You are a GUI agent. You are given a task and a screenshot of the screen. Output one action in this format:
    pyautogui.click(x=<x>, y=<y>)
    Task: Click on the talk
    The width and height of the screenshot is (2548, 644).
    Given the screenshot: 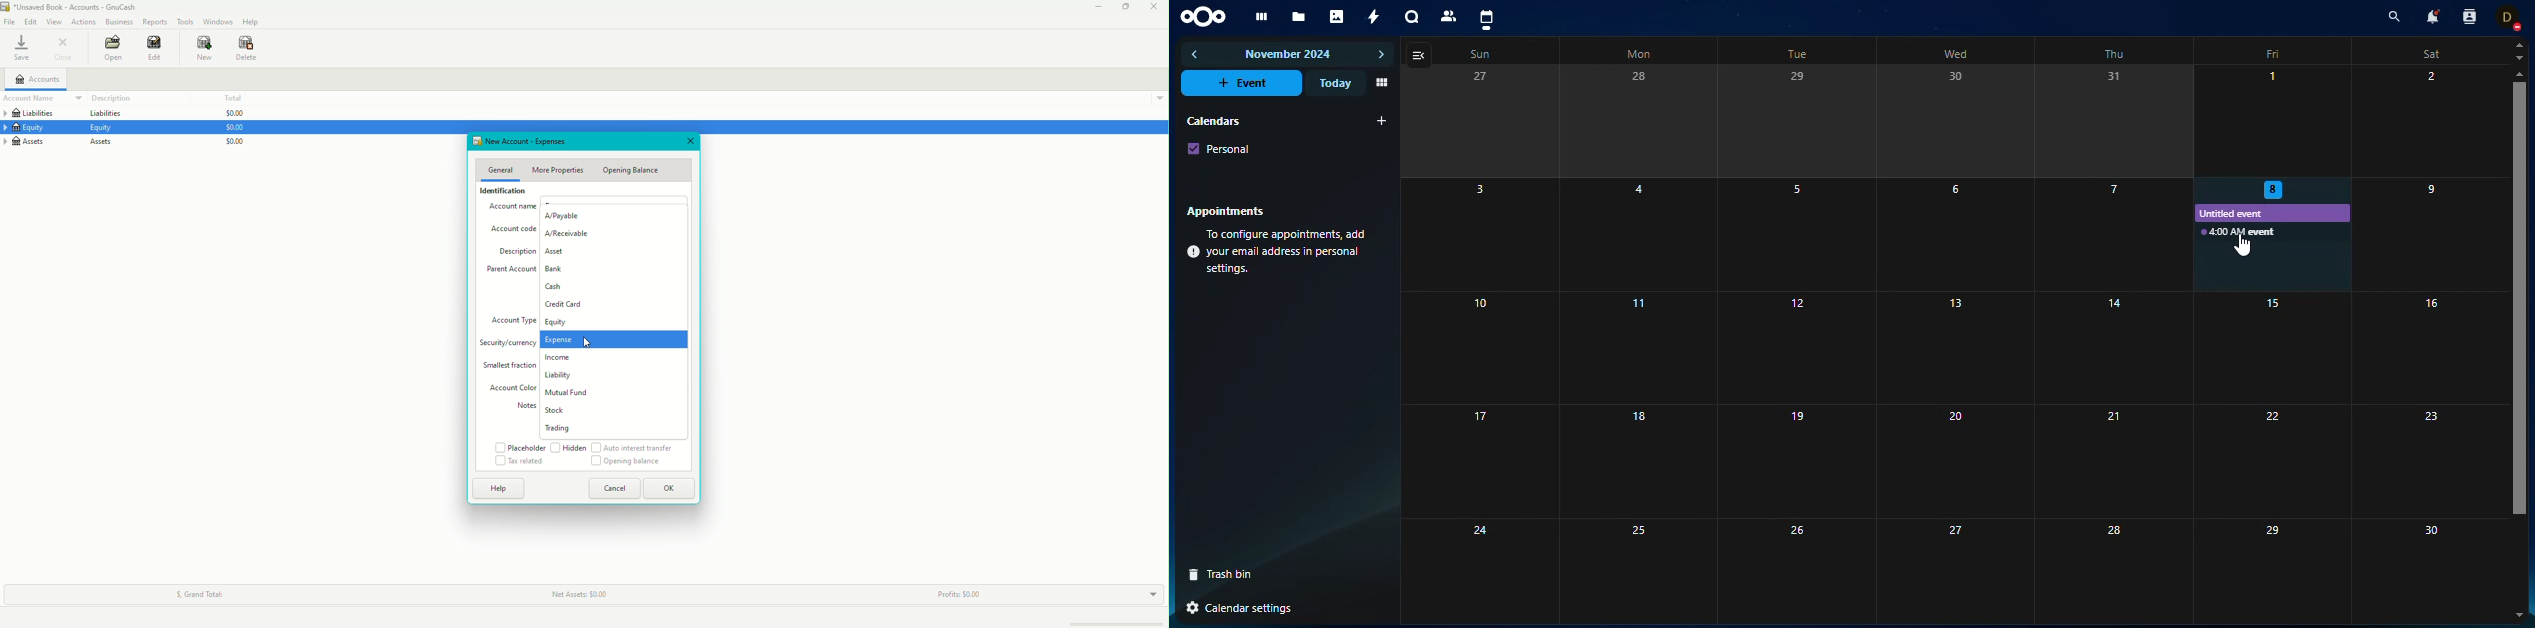 What is the action you would take?
    pyautogui.click(x=1412, y=18)
    